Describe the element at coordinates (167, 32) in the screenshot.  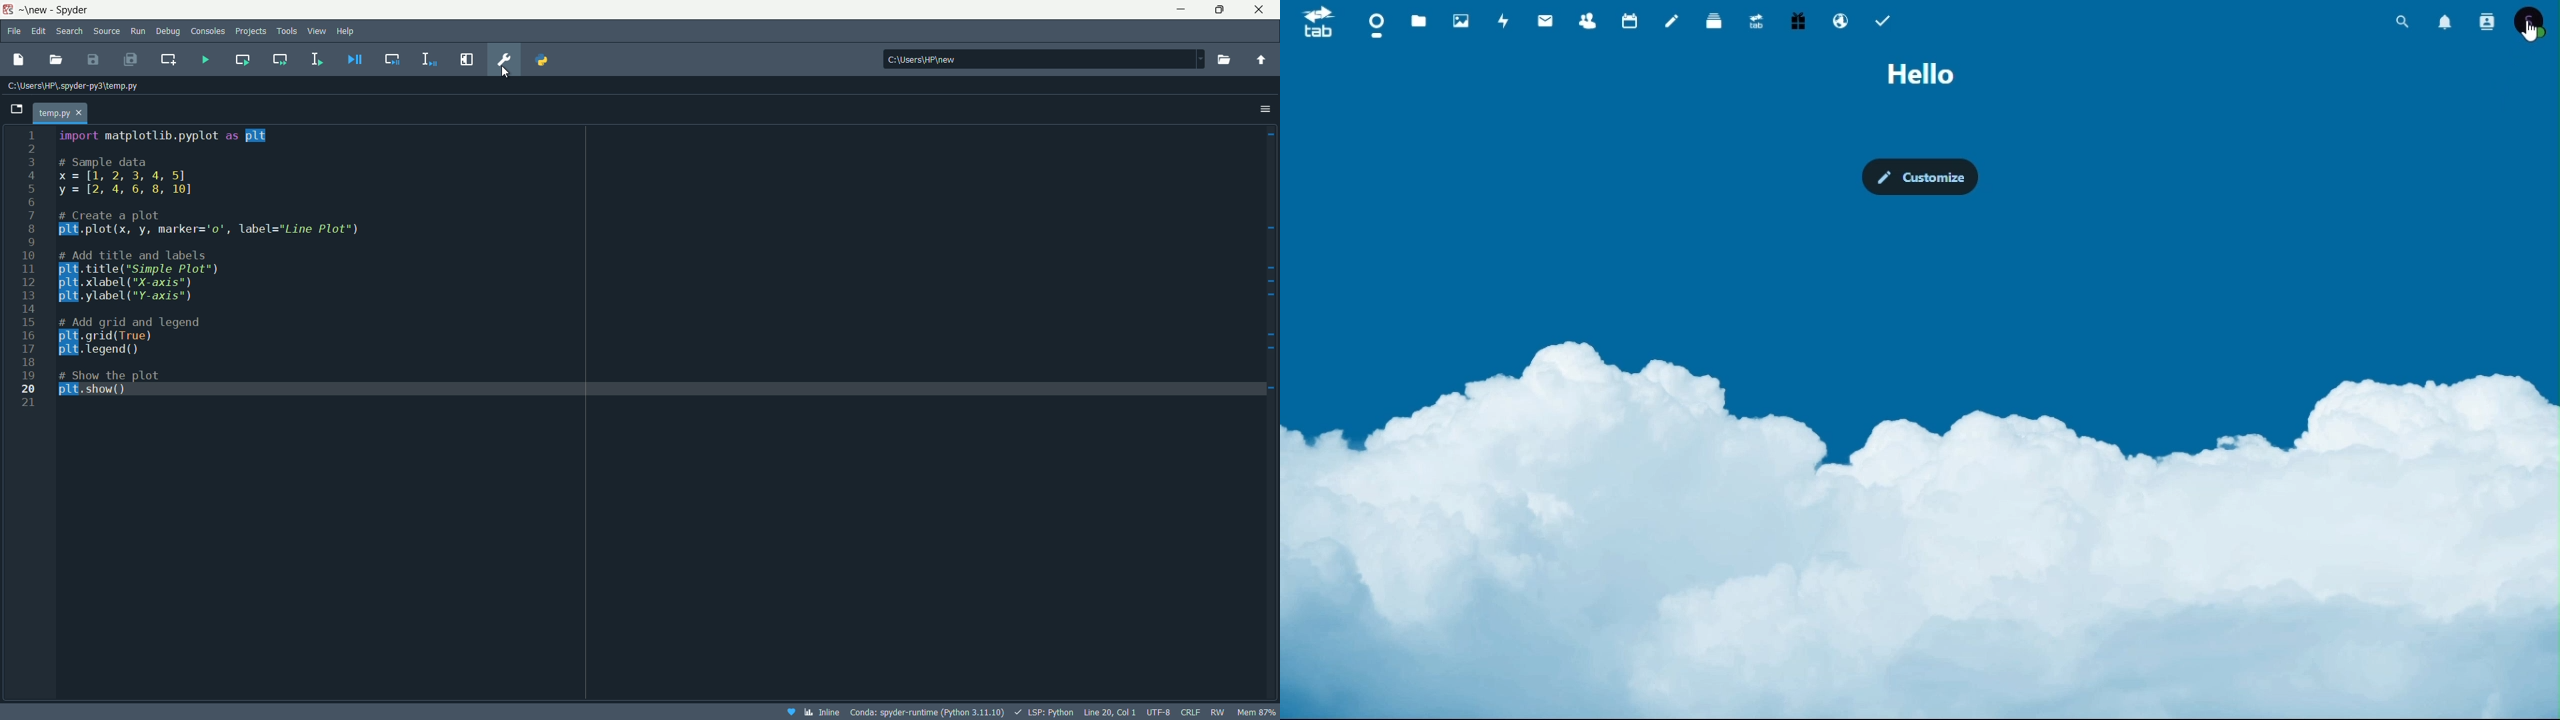
I see `debug` at that location.